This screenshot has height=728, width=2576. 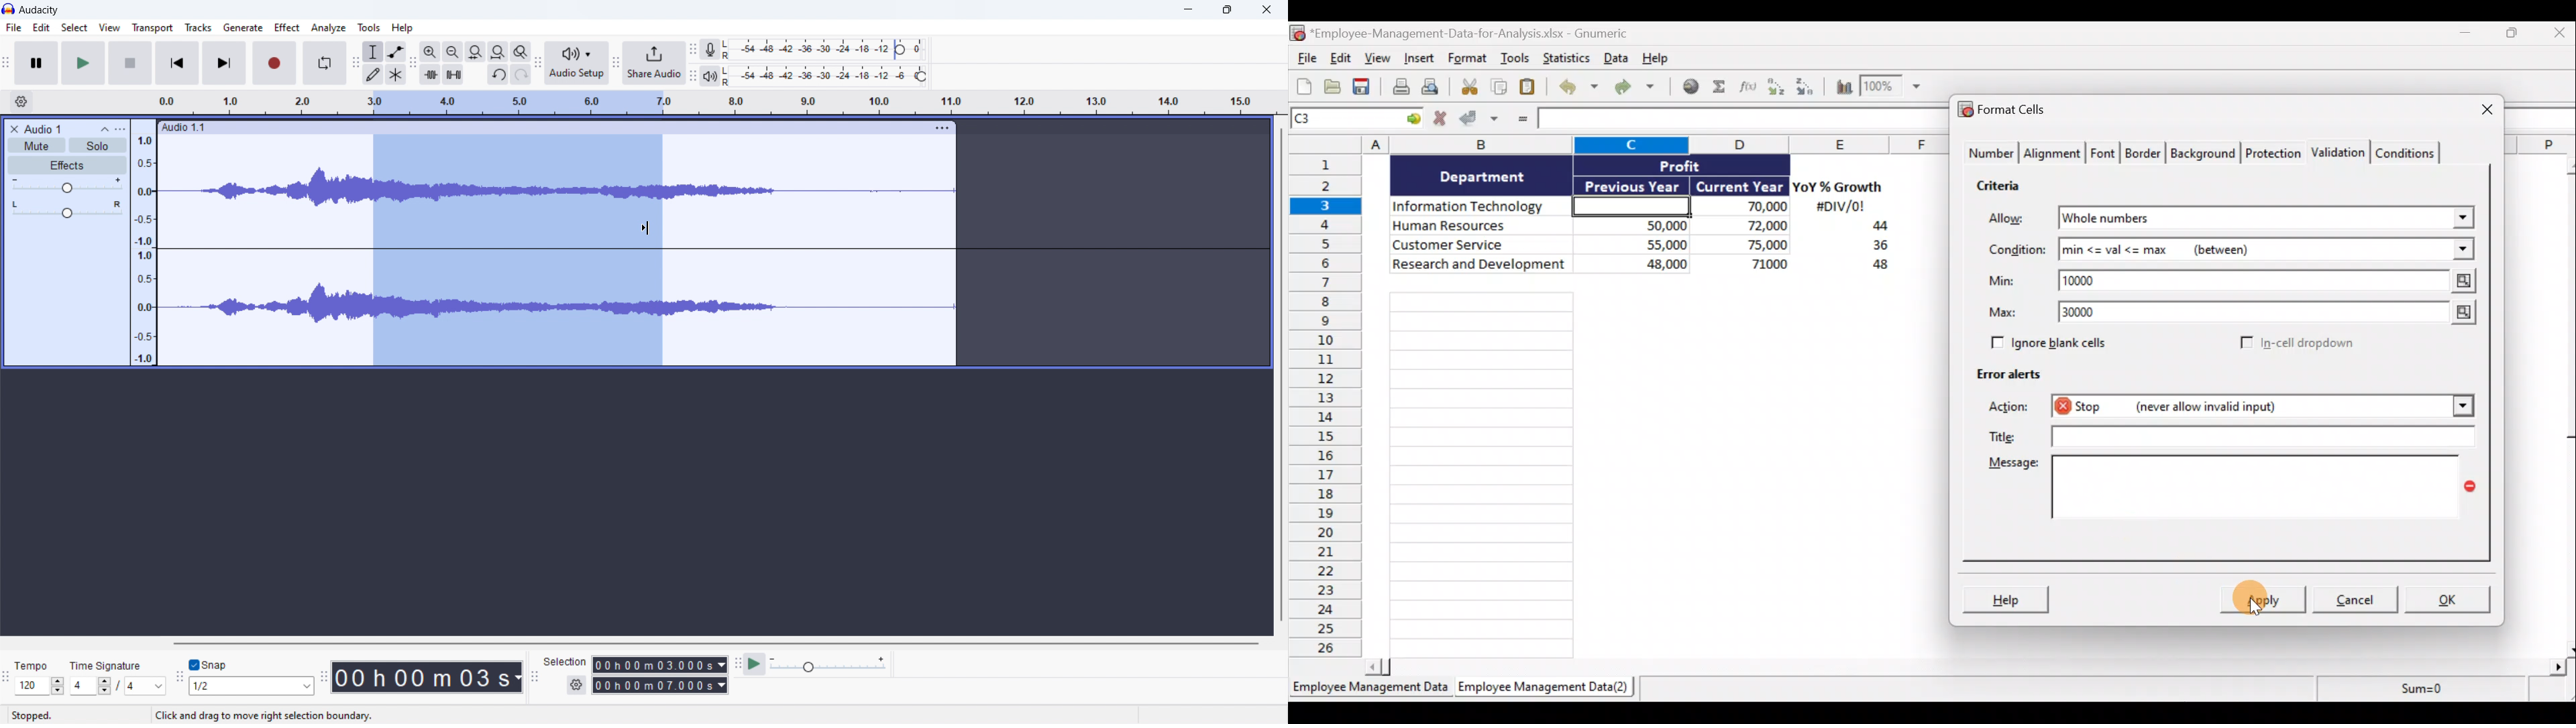 What do you see at coordinates (451, 52) in the screenshot?
I see `zoom out` at bounding box center [451, 52].